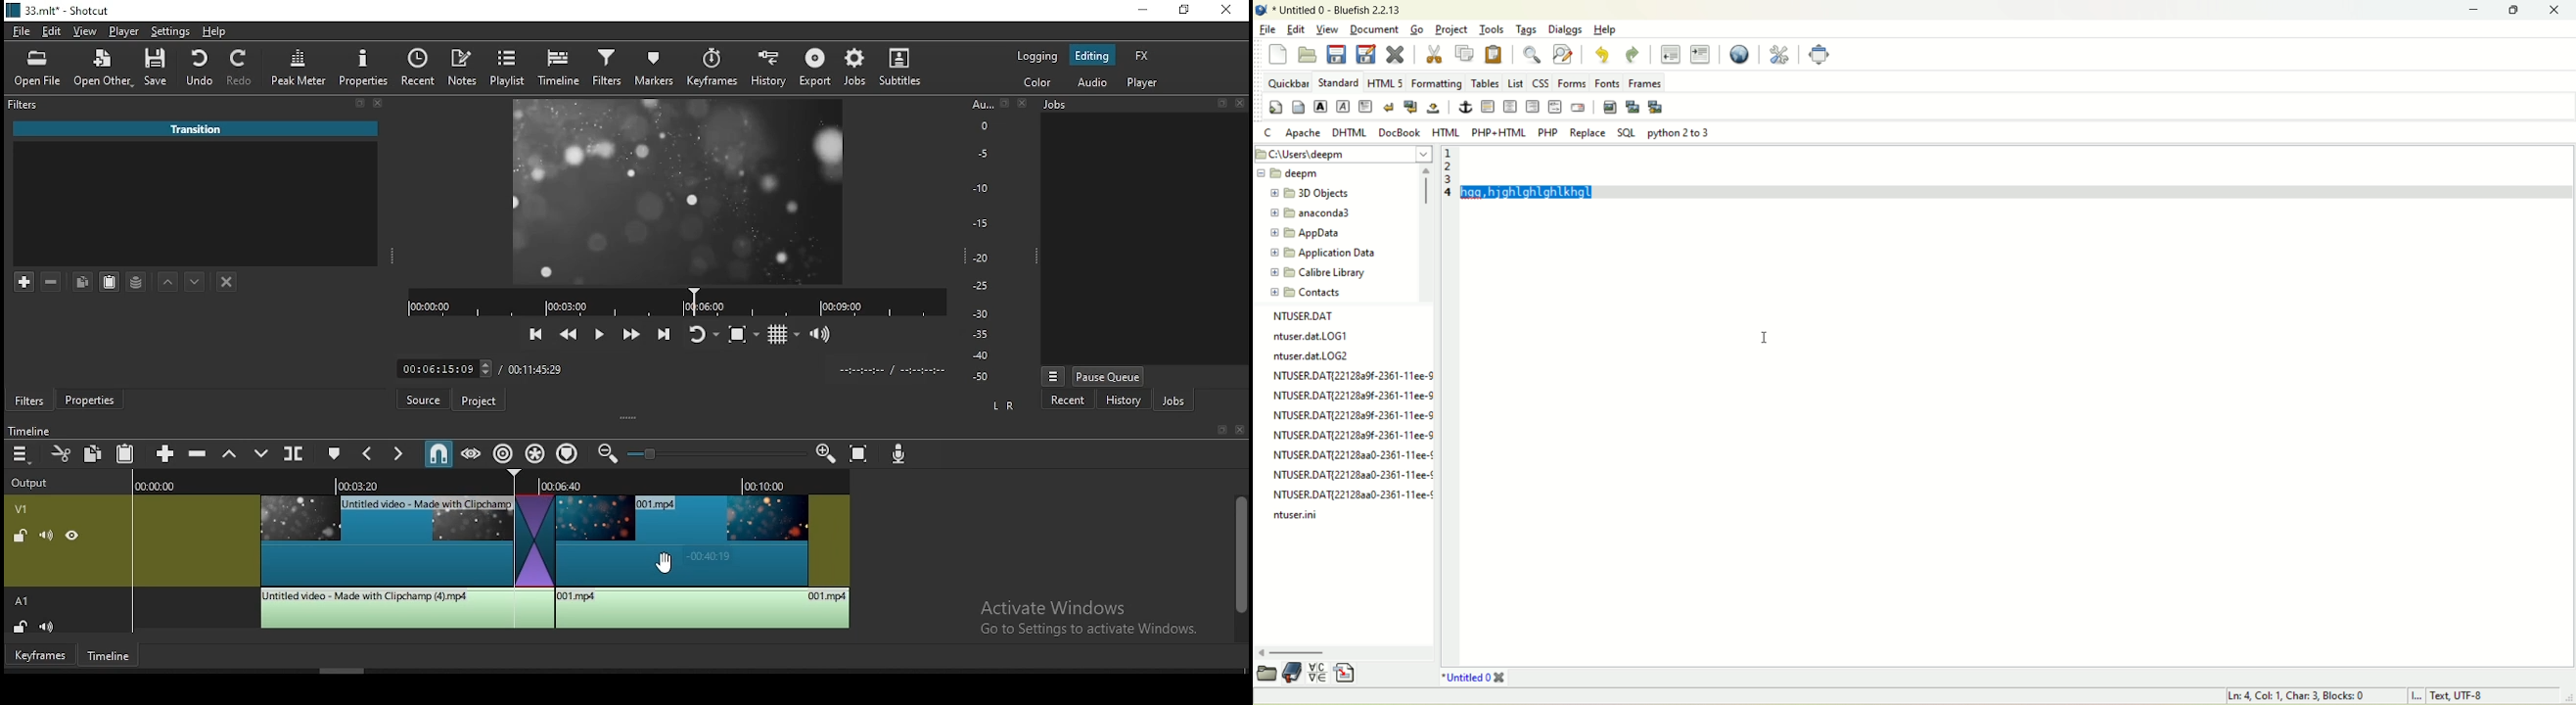  What do you see at coordinates (1228, 12) in the screenshot?
I see `close window` at bounding box center [1228, 12].